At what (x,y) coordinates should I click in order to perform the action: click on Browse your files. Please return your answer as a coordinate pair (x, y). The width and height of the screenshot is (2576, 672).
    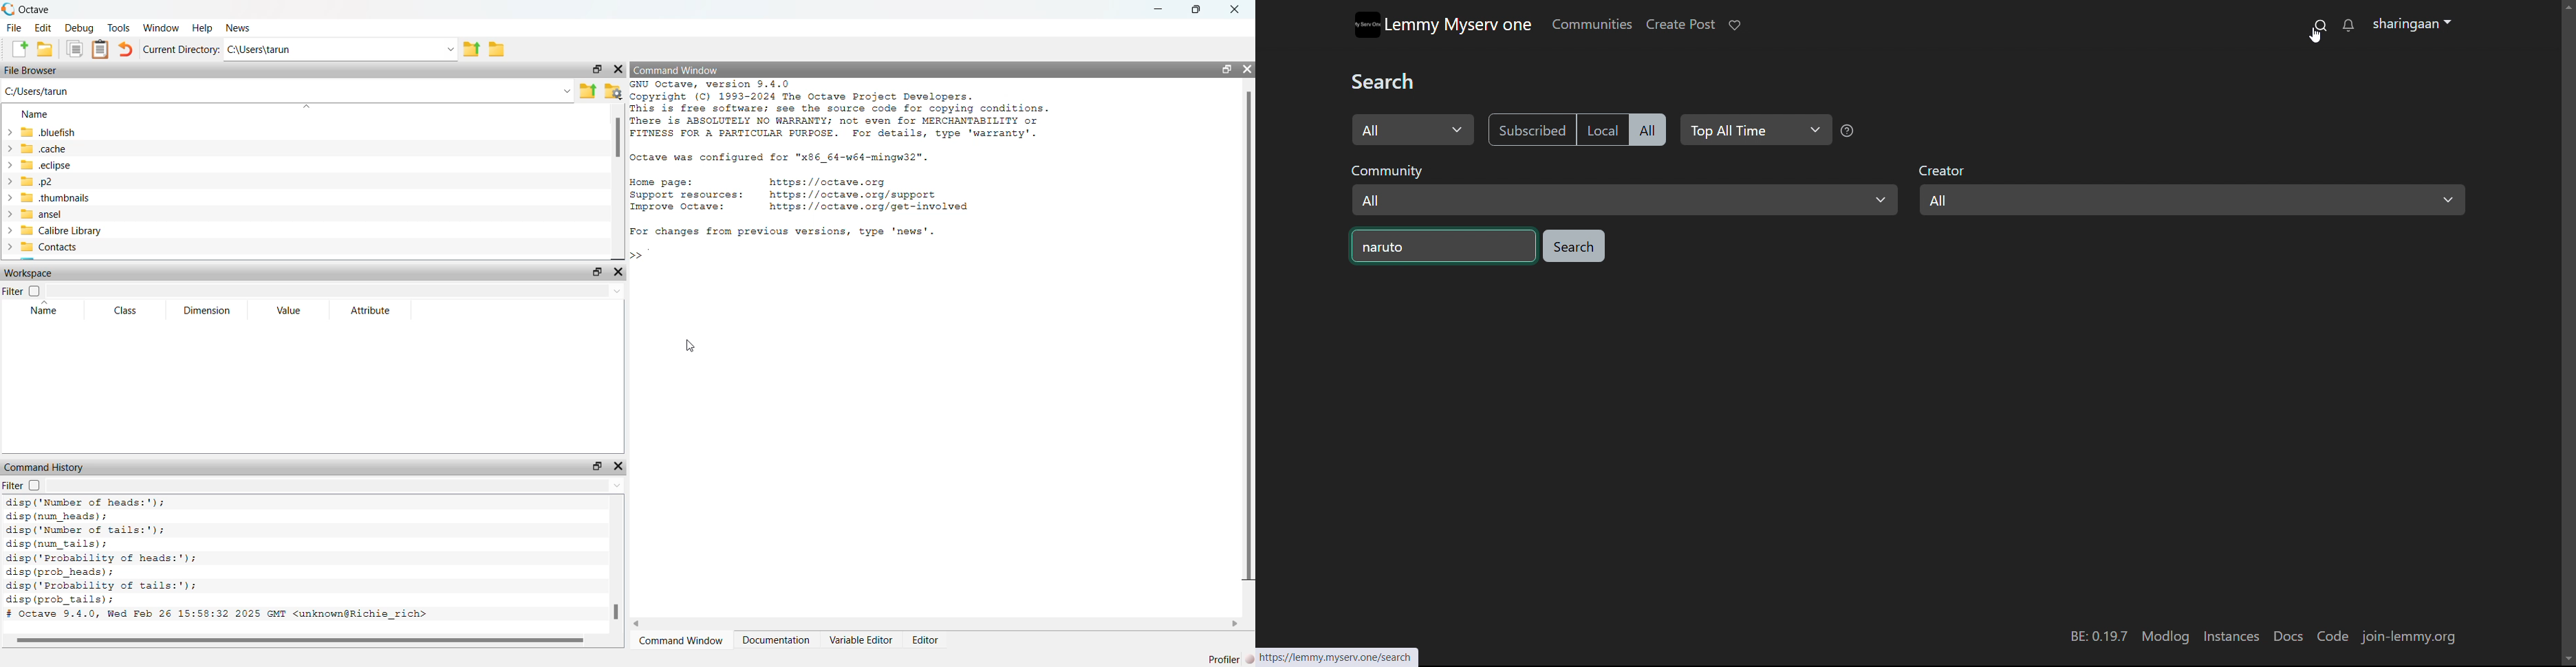
    Looking at the image, I should click on (614, 90).